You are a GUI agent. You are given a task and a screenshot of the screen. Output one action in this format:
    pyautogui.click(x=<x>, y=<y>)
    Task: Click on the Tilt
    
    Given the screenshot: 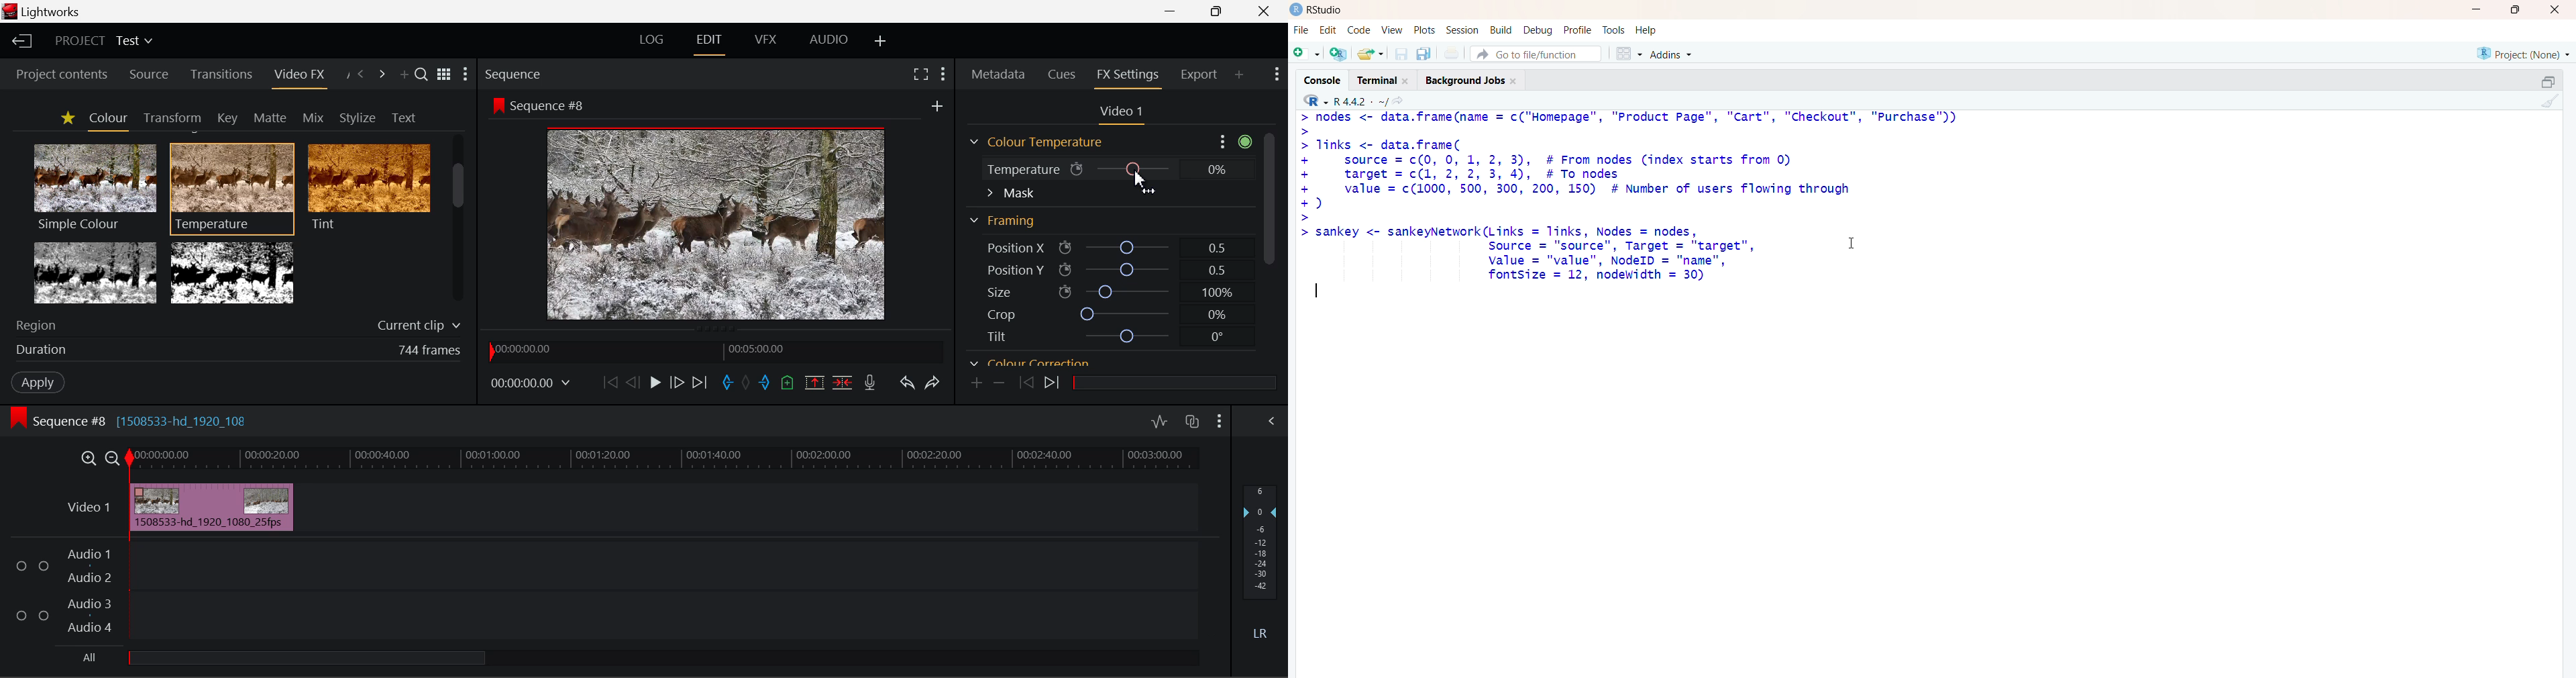 What is the action you would take?
    pyautogui.click(x=998, y=336)
    